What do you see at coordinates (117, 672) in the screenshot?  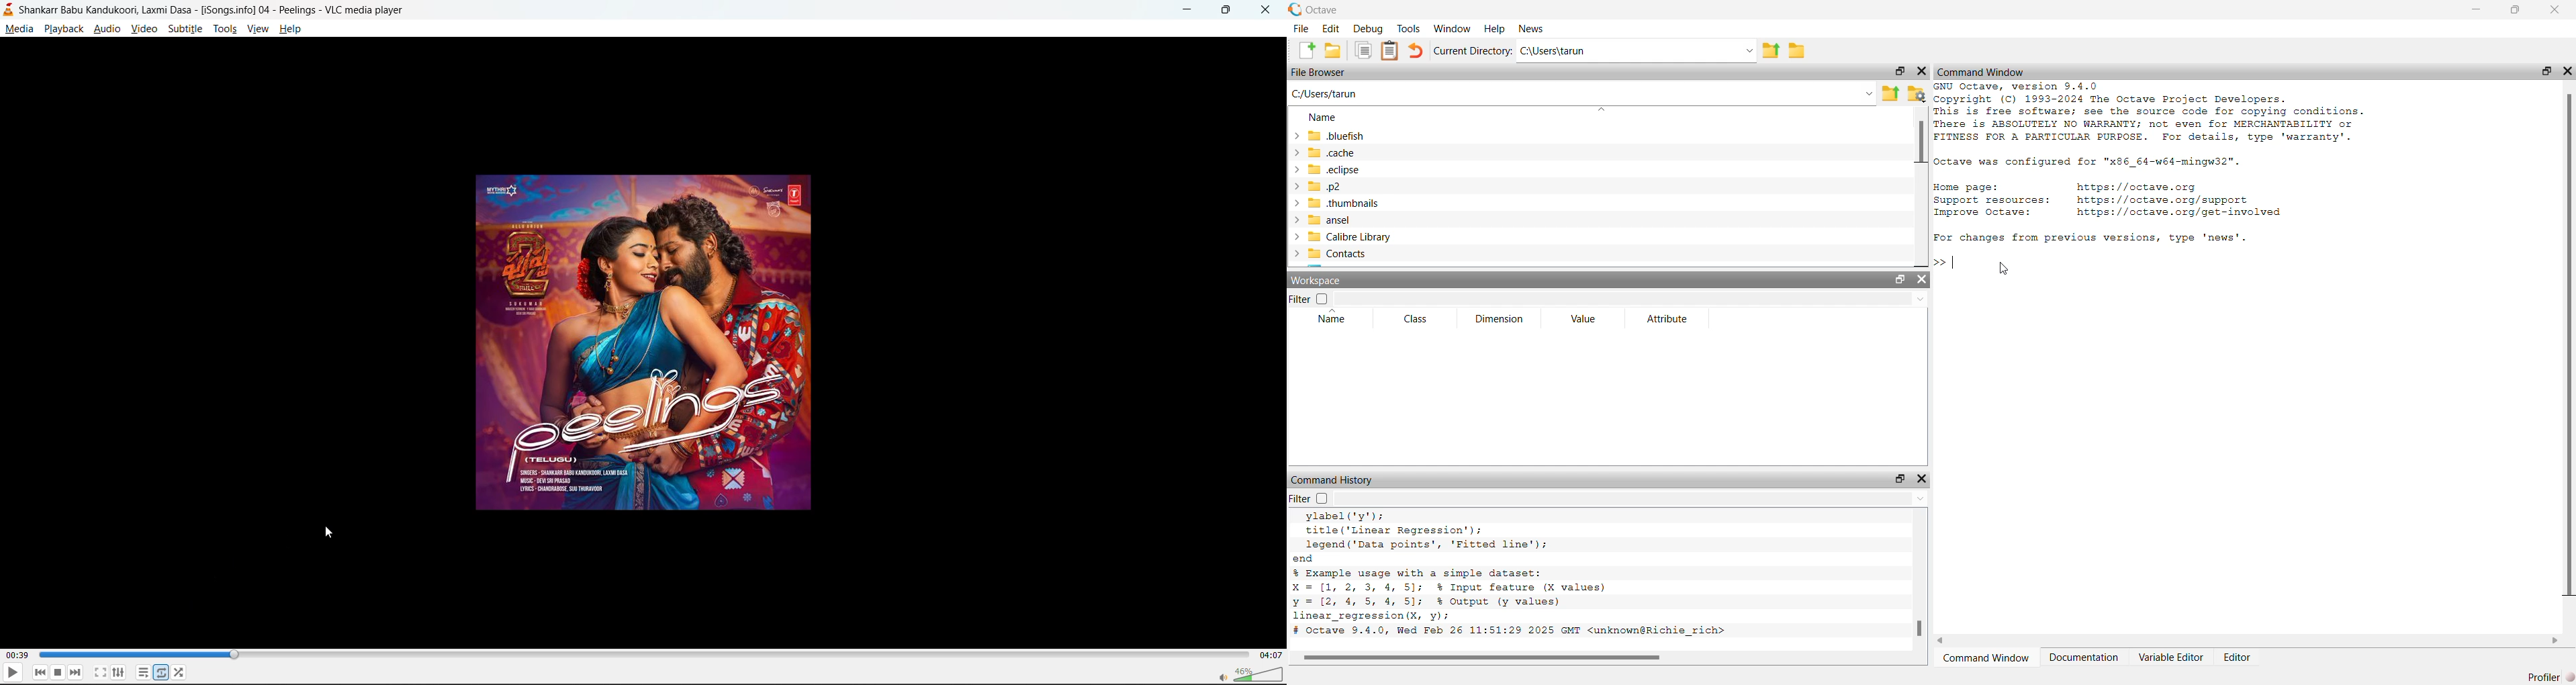 I see `settings` at bounding box center [117, 672].